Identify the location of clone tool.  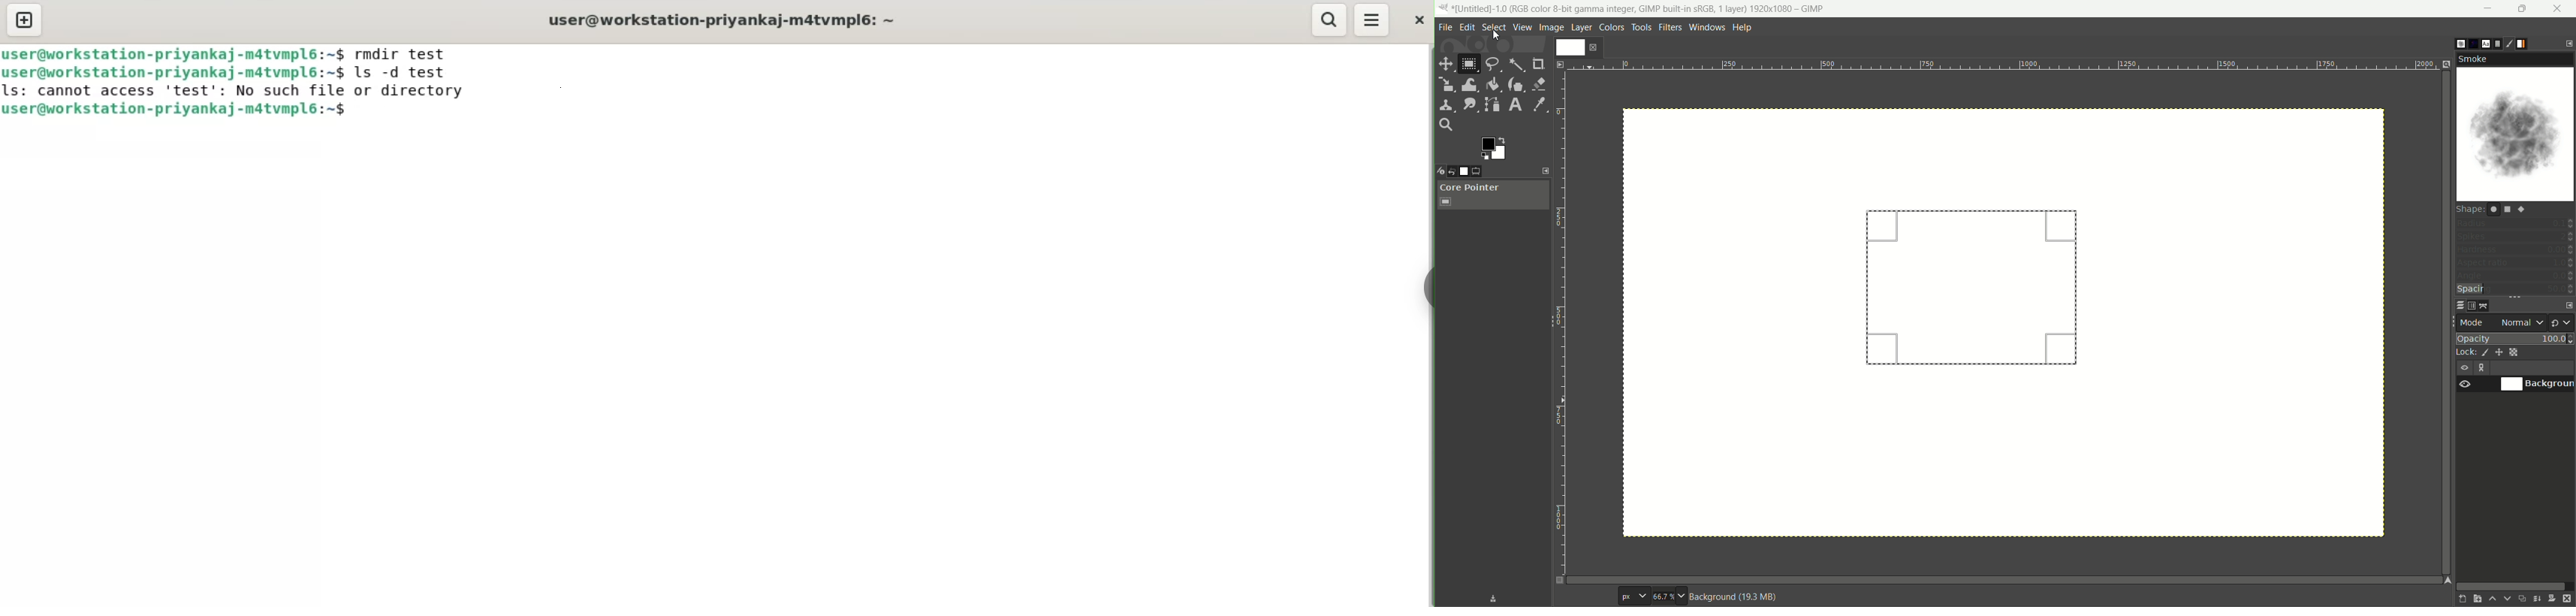
(1448, 106).